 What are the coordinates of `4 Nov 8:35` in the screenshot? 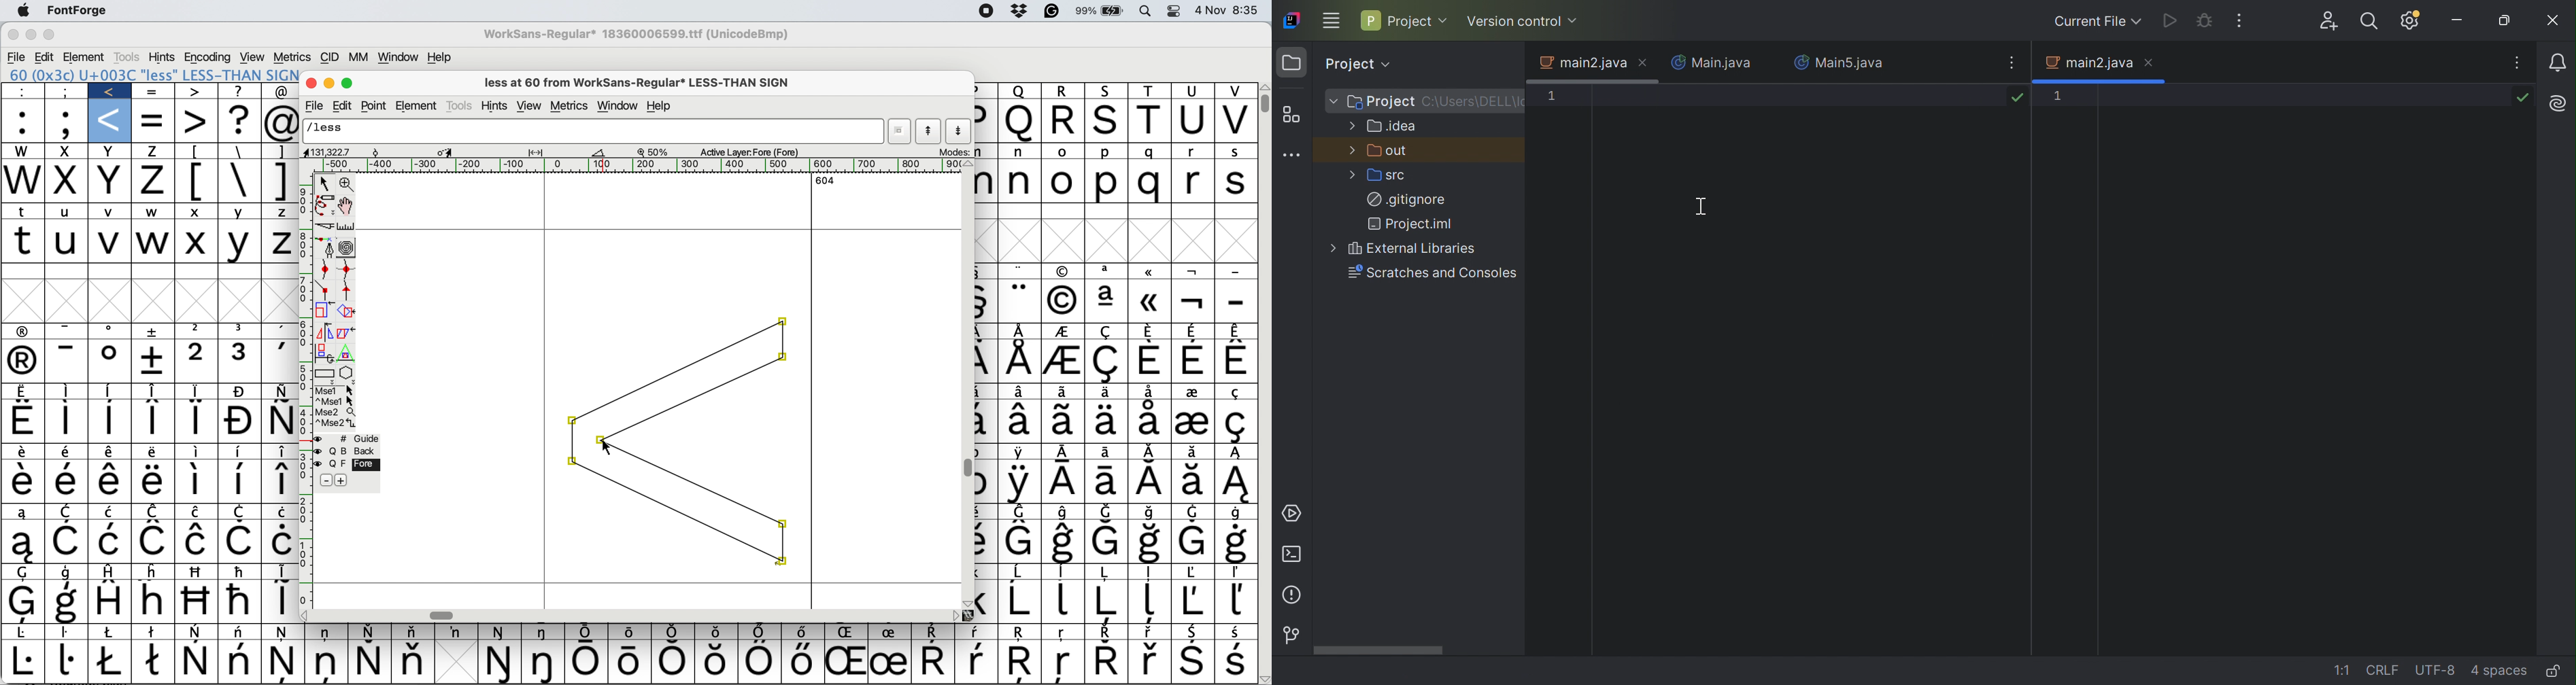 It's located at (1230, 11).